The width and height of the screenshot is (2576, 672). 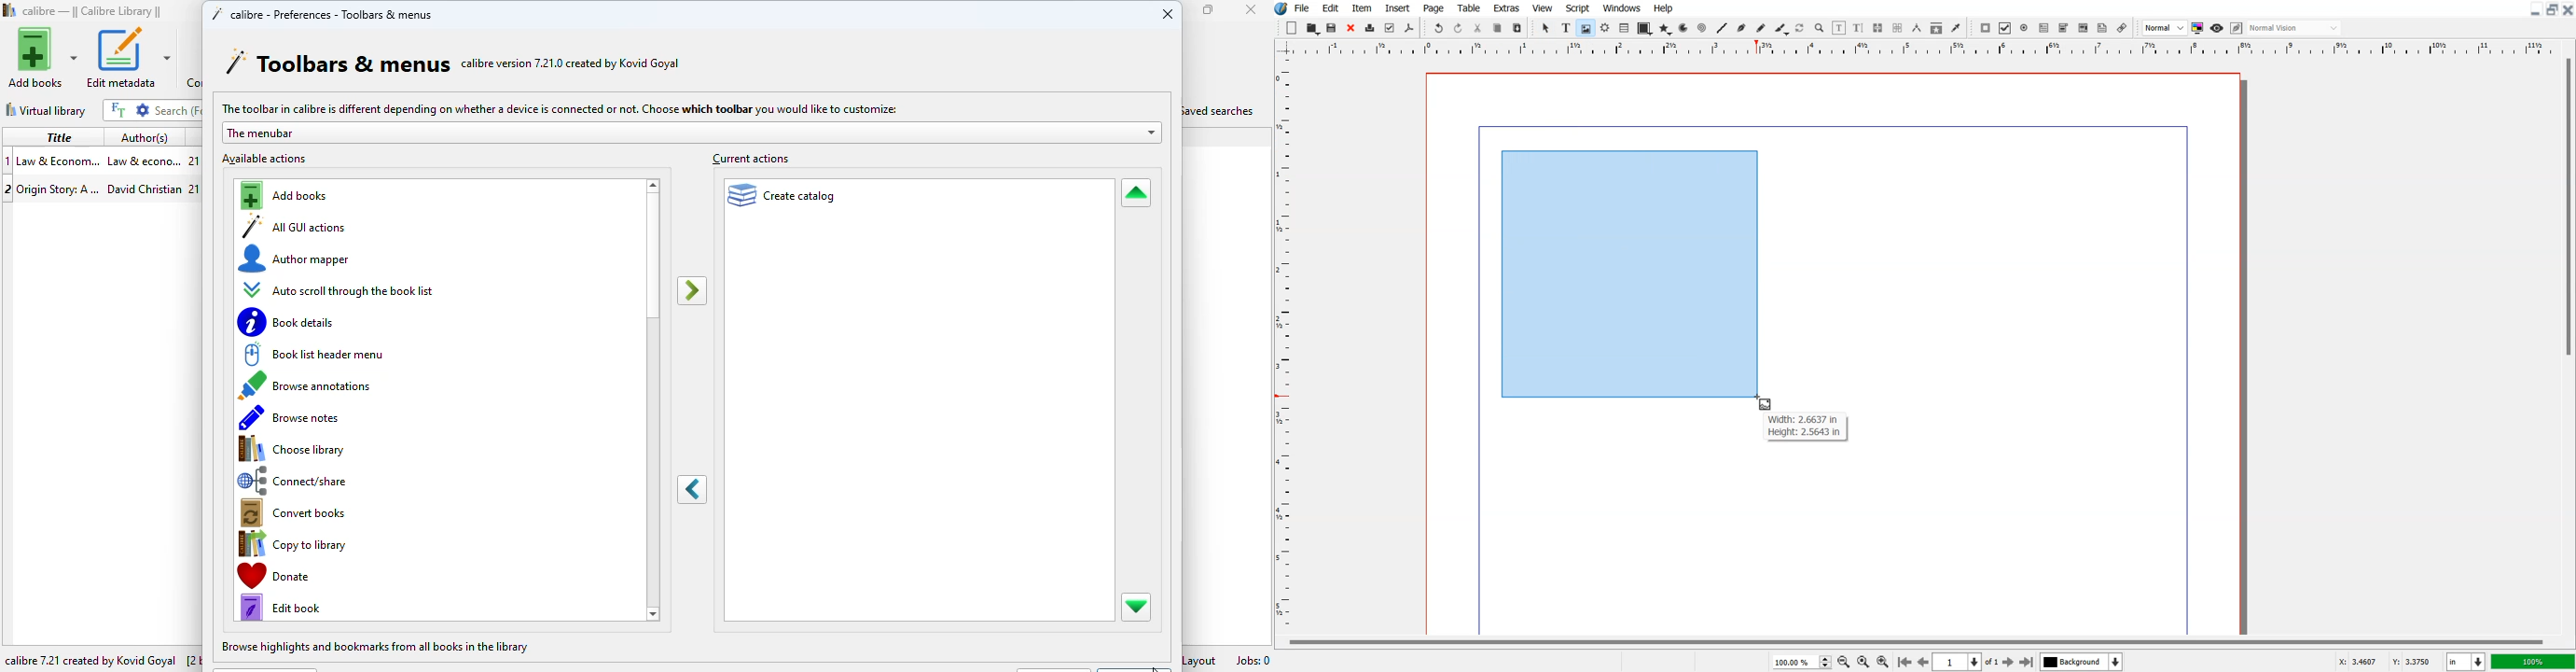 What do you see at coordinates (1665, 30) in the screenshot?
I see `Polygon` at bounding box center [1665, 30].